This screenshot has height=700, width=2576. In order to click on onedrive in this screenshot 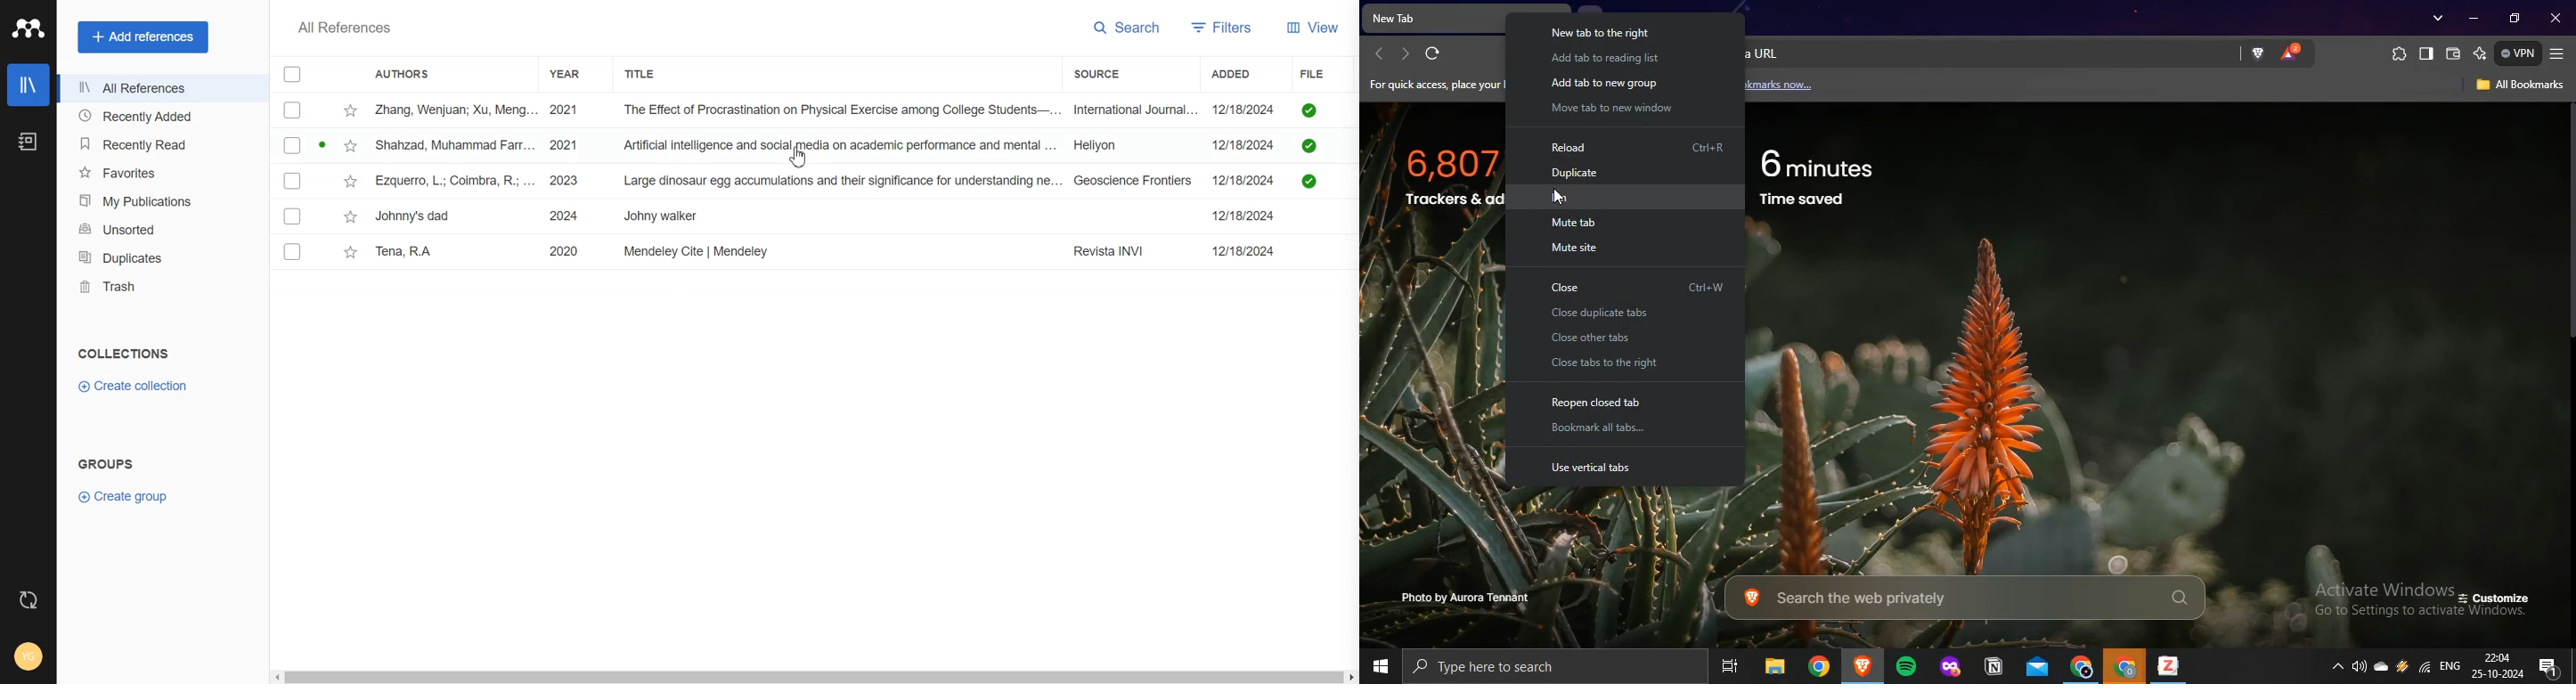, I will do `click(2380, 664)`.